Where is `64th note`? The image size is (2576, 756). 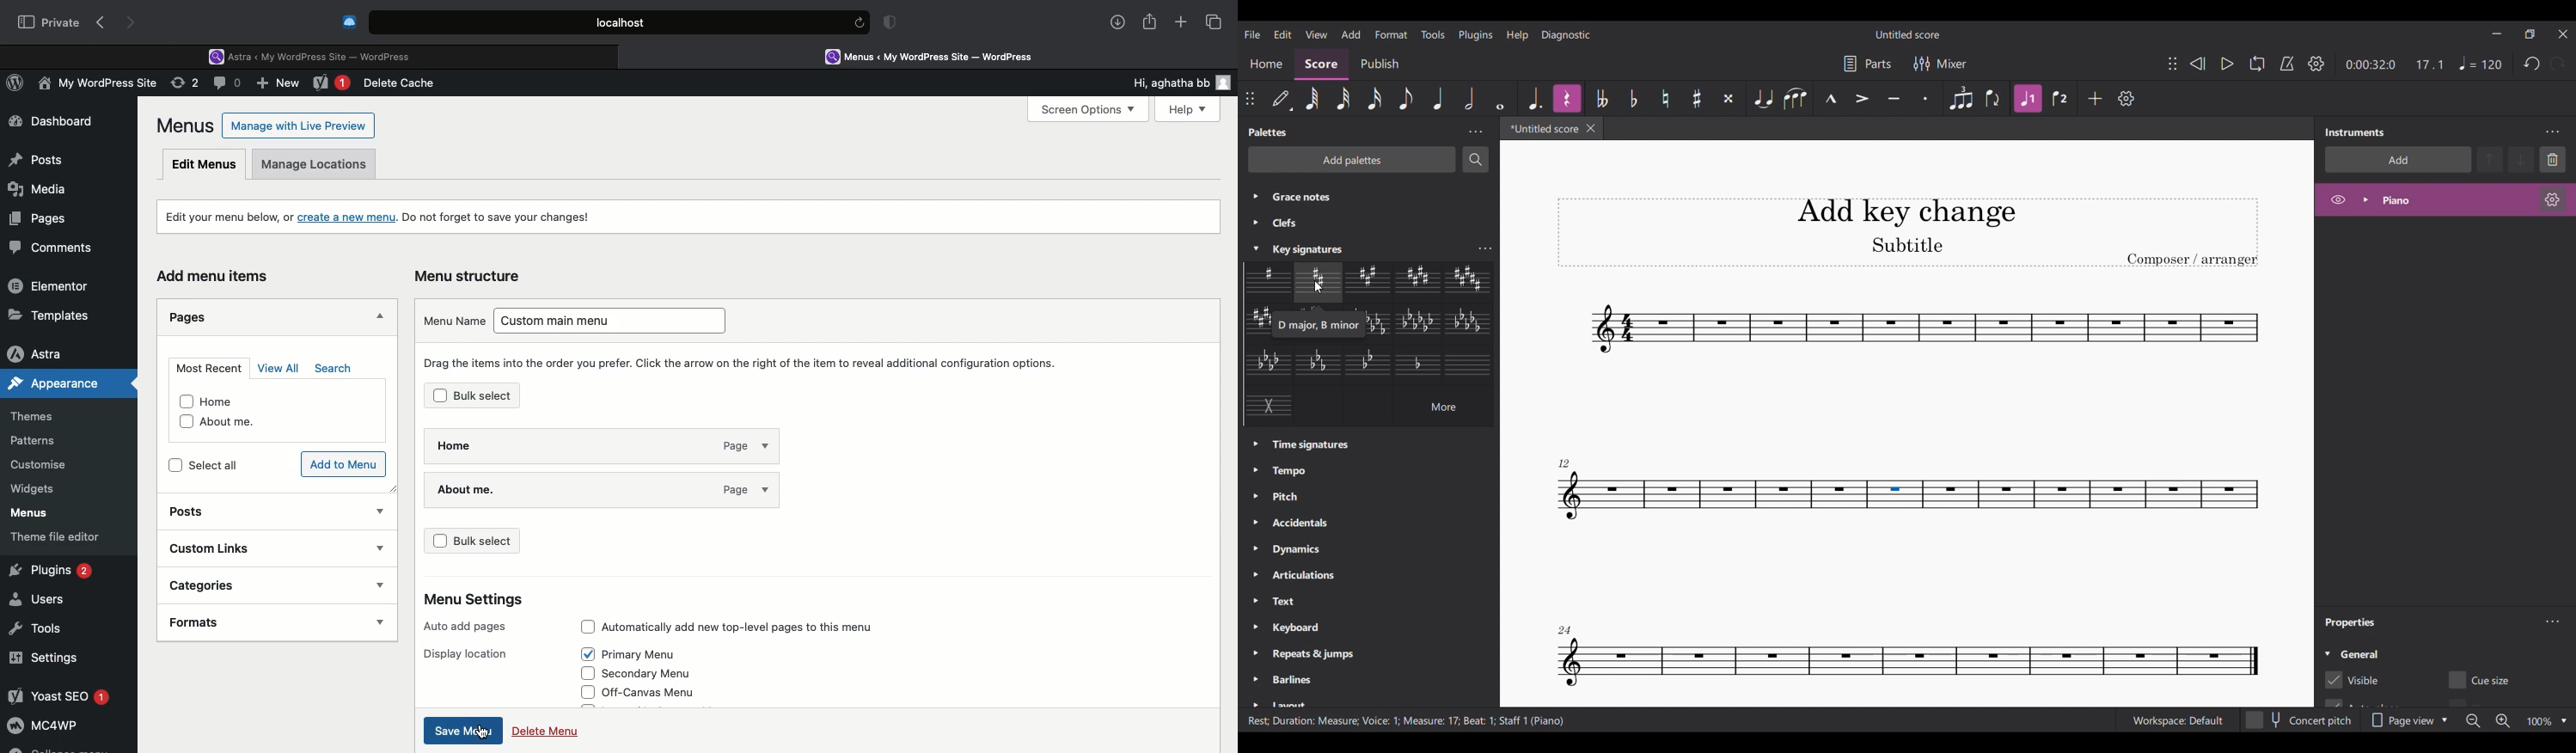 64th note is located at coordinates (1312, 98).